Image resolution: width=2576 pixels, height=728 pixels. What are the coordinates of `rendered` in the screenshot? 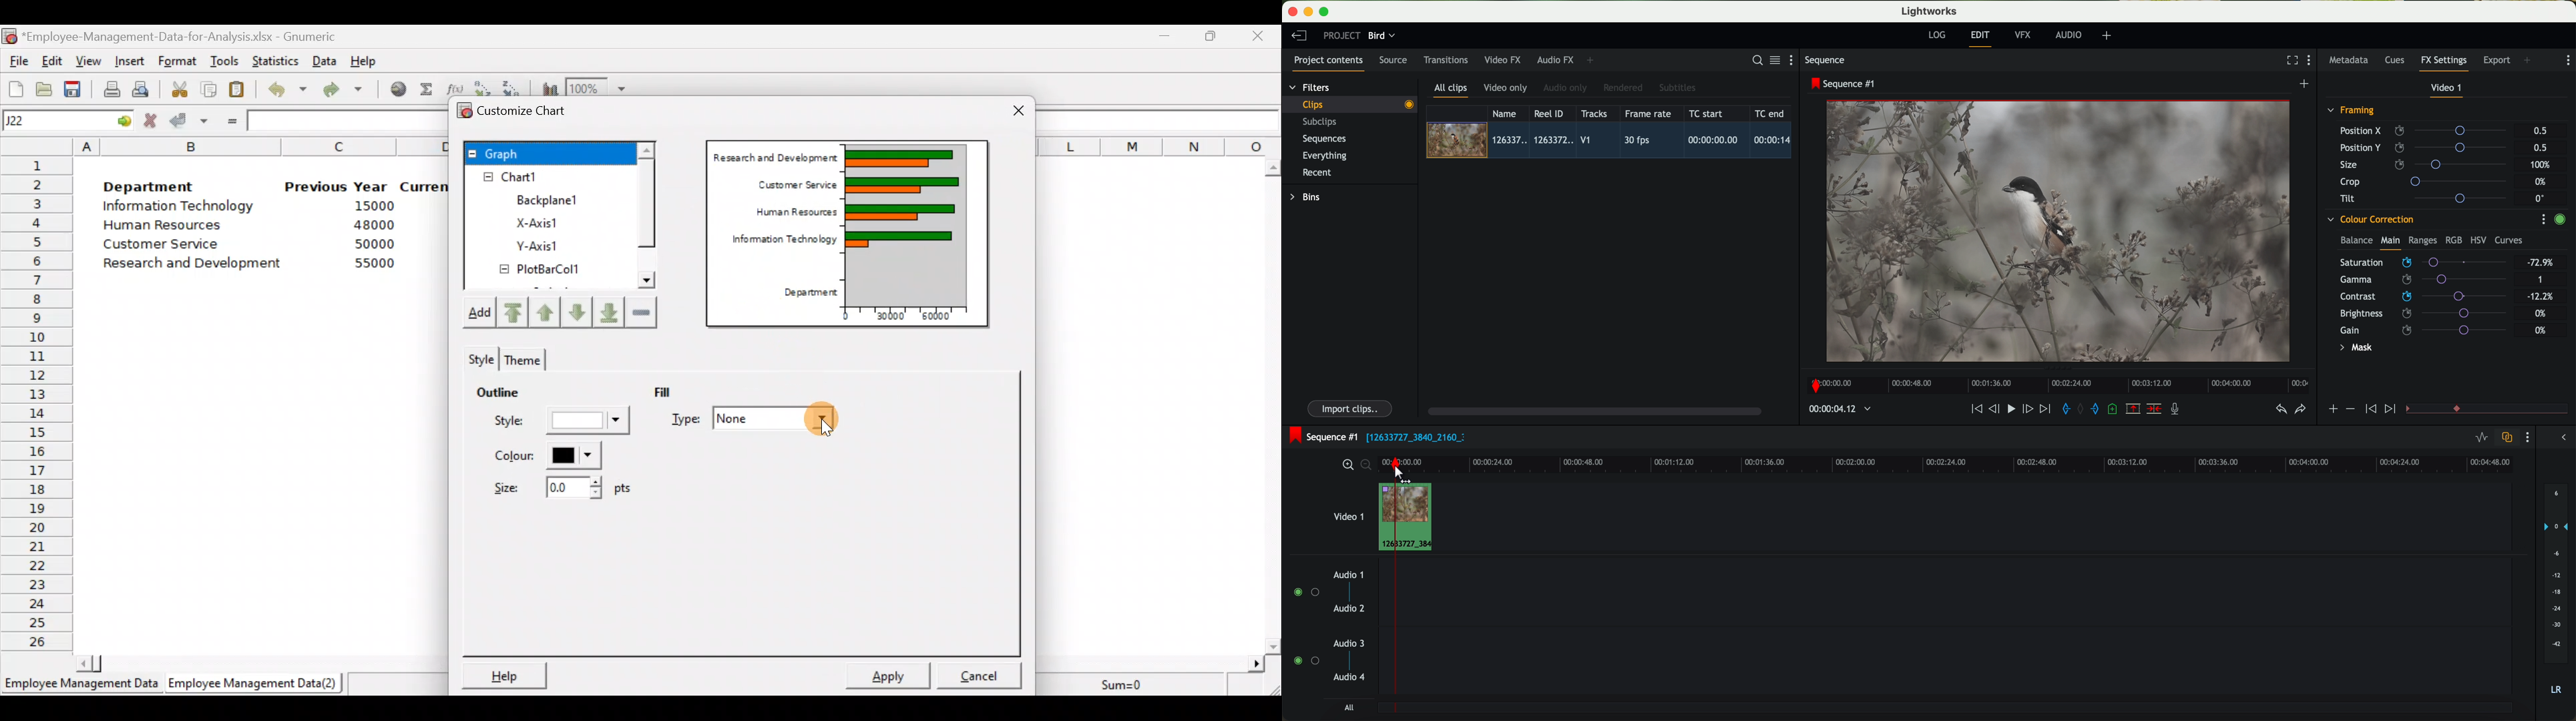 It's located at (1624, 88).